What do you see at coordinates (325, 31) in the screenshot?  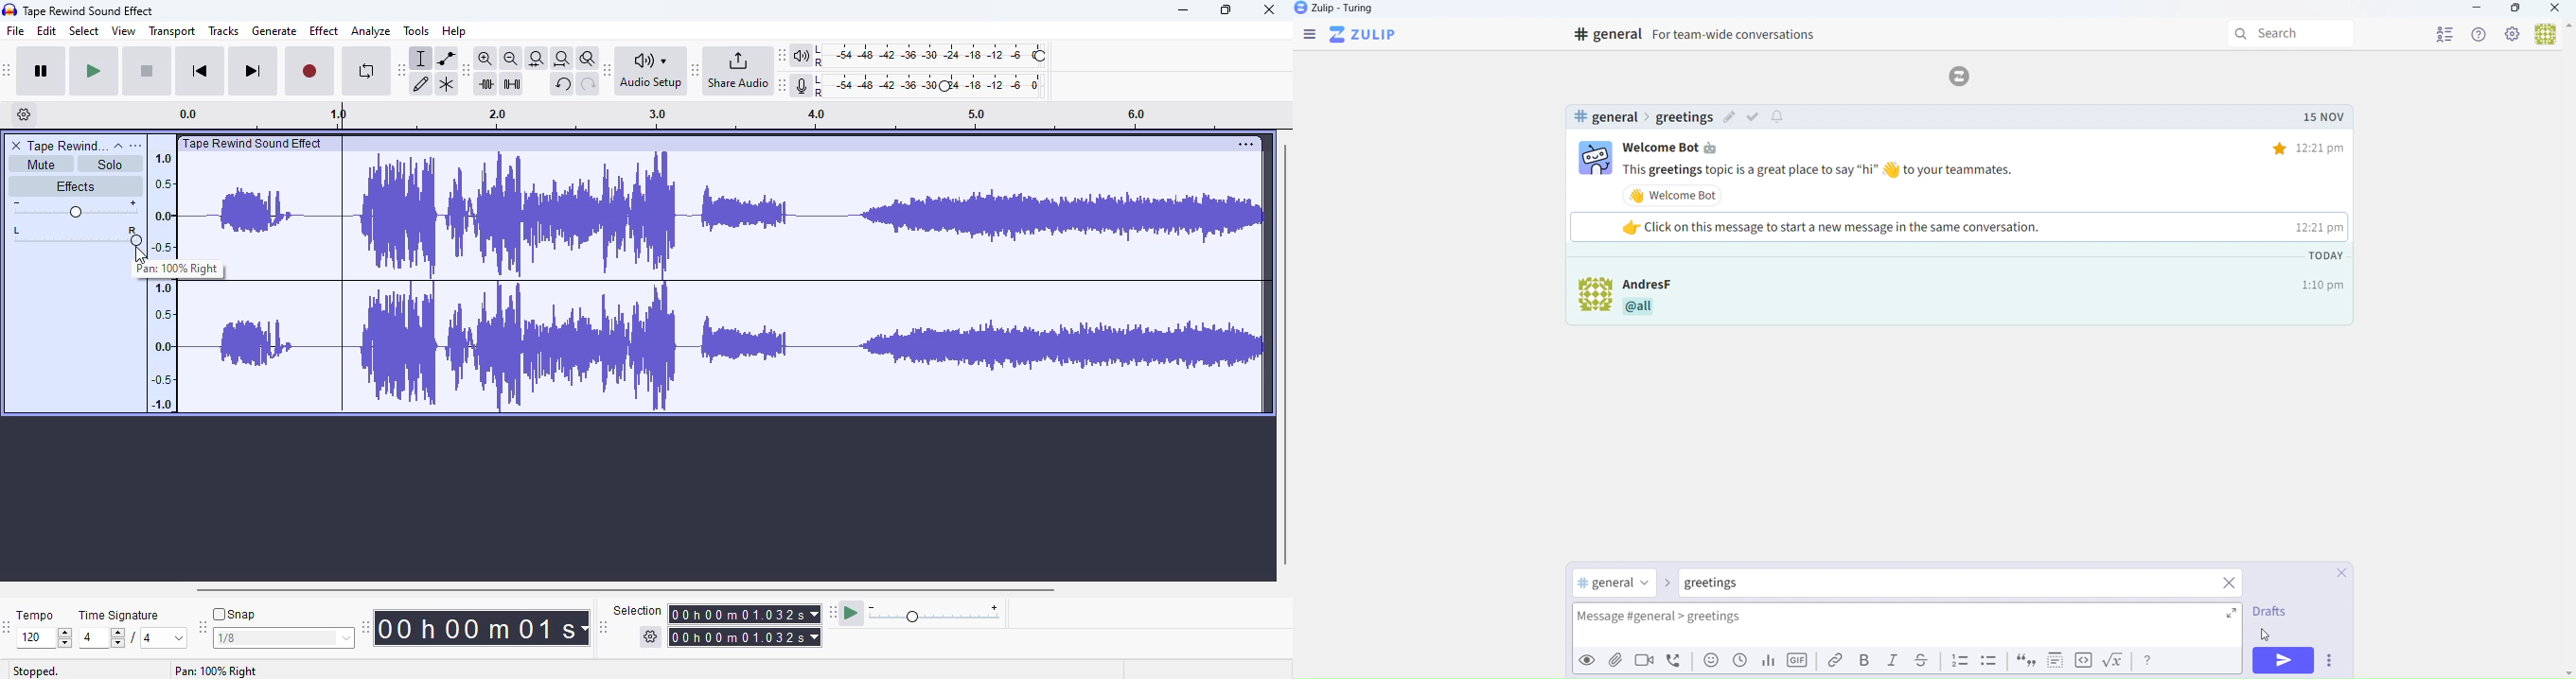 I see `effect` at bounding box center [325, 31].